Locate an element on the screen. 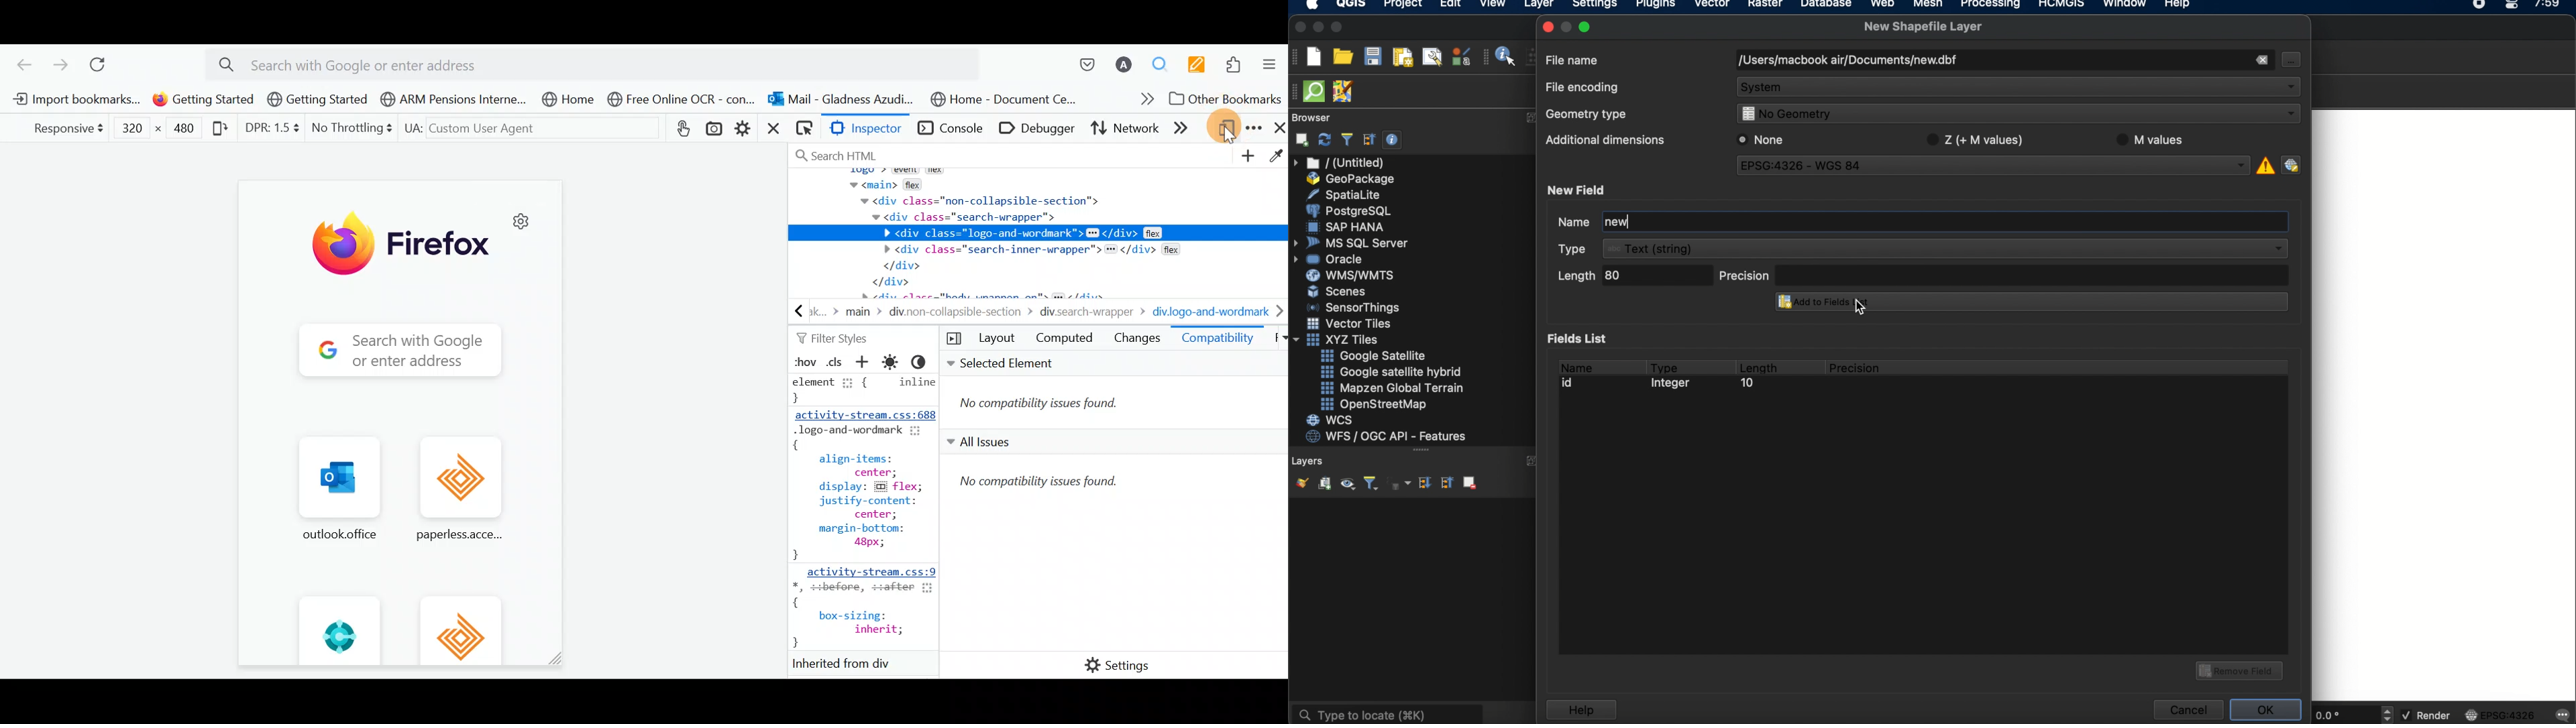 This screenshot has width=2576, height=728. Network is located at coordinates (1126, 131).